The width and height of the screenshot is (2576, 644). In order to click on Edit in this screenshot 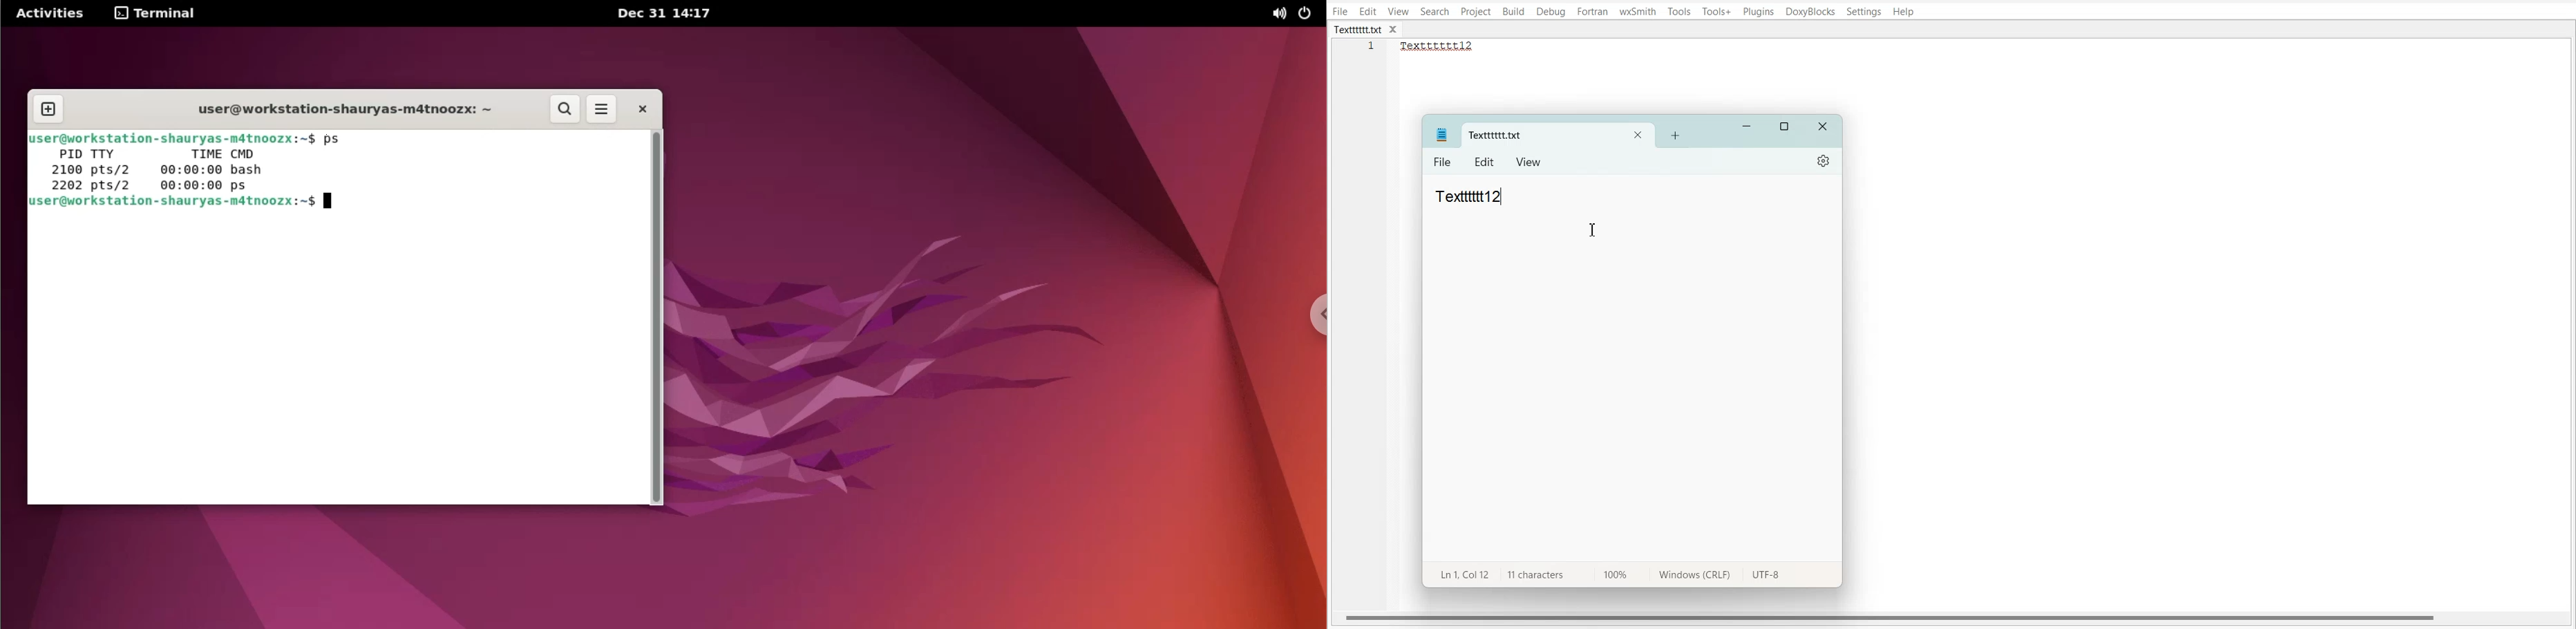, I will do `click(1368, 11)`.